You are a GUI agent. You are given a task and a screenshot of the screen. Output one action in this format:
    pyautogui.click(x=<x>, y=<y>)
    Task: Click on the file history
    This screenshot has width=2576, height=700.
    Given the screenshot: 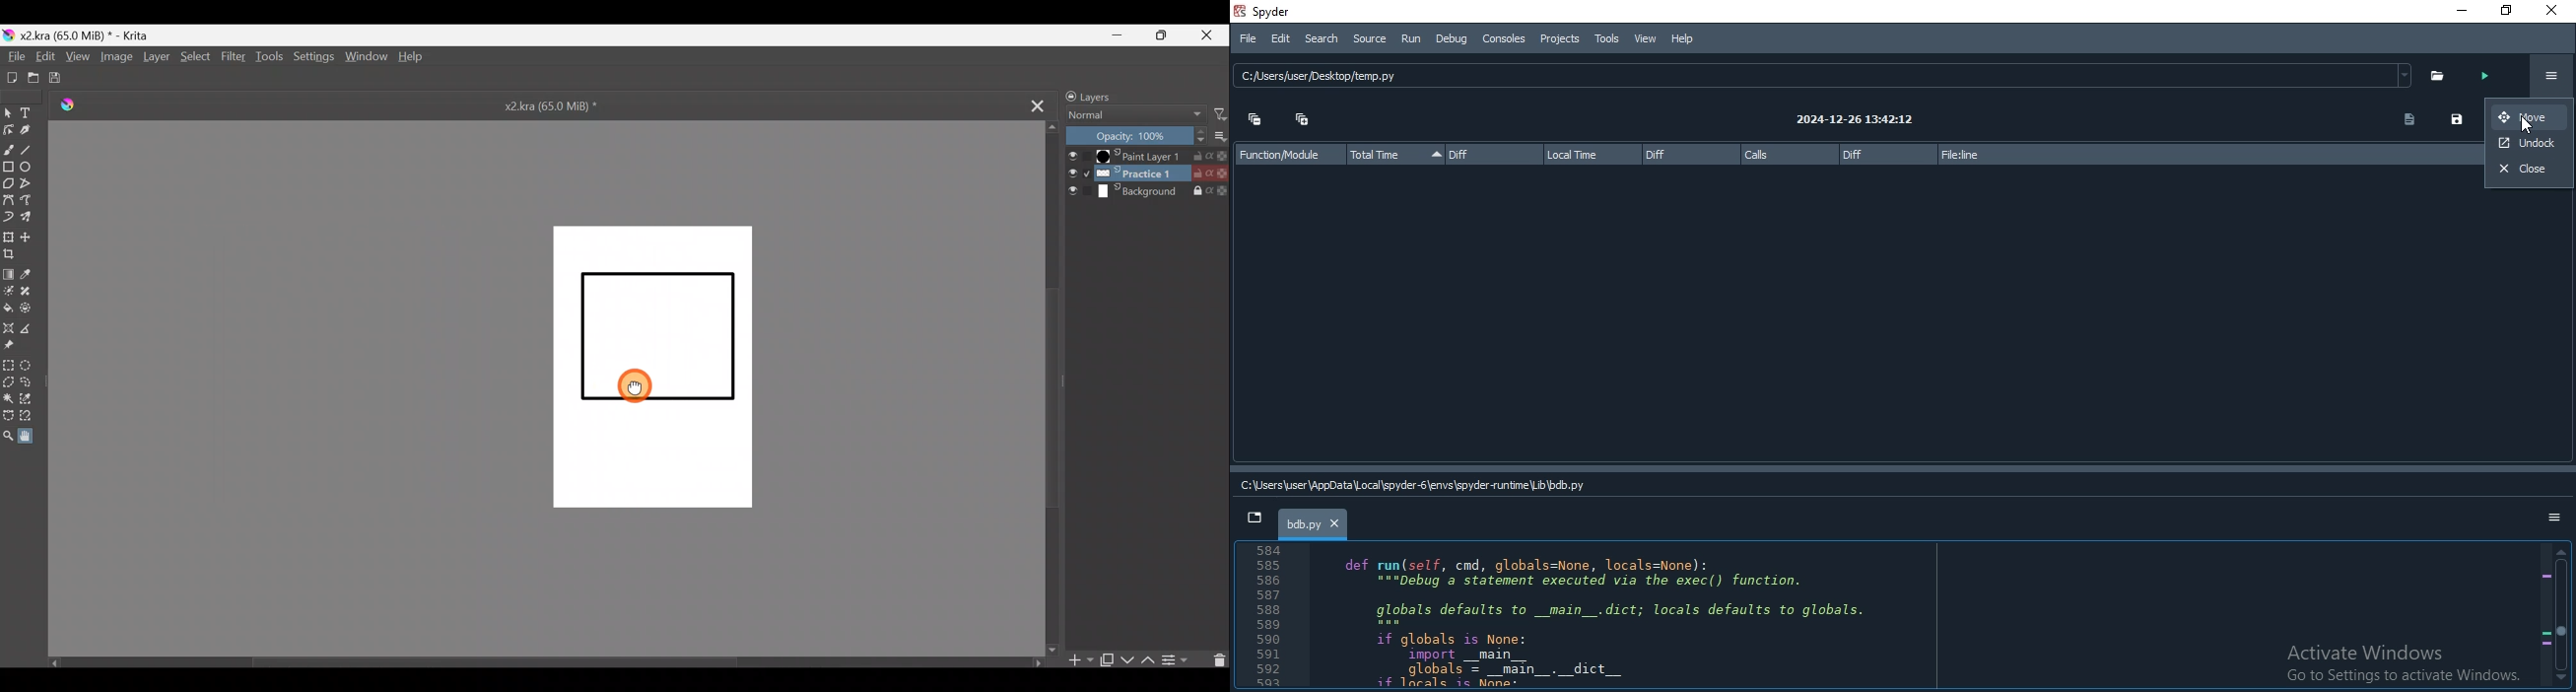 What is the action you would take?
    pyautogui.click(x=1821, y=77)
    